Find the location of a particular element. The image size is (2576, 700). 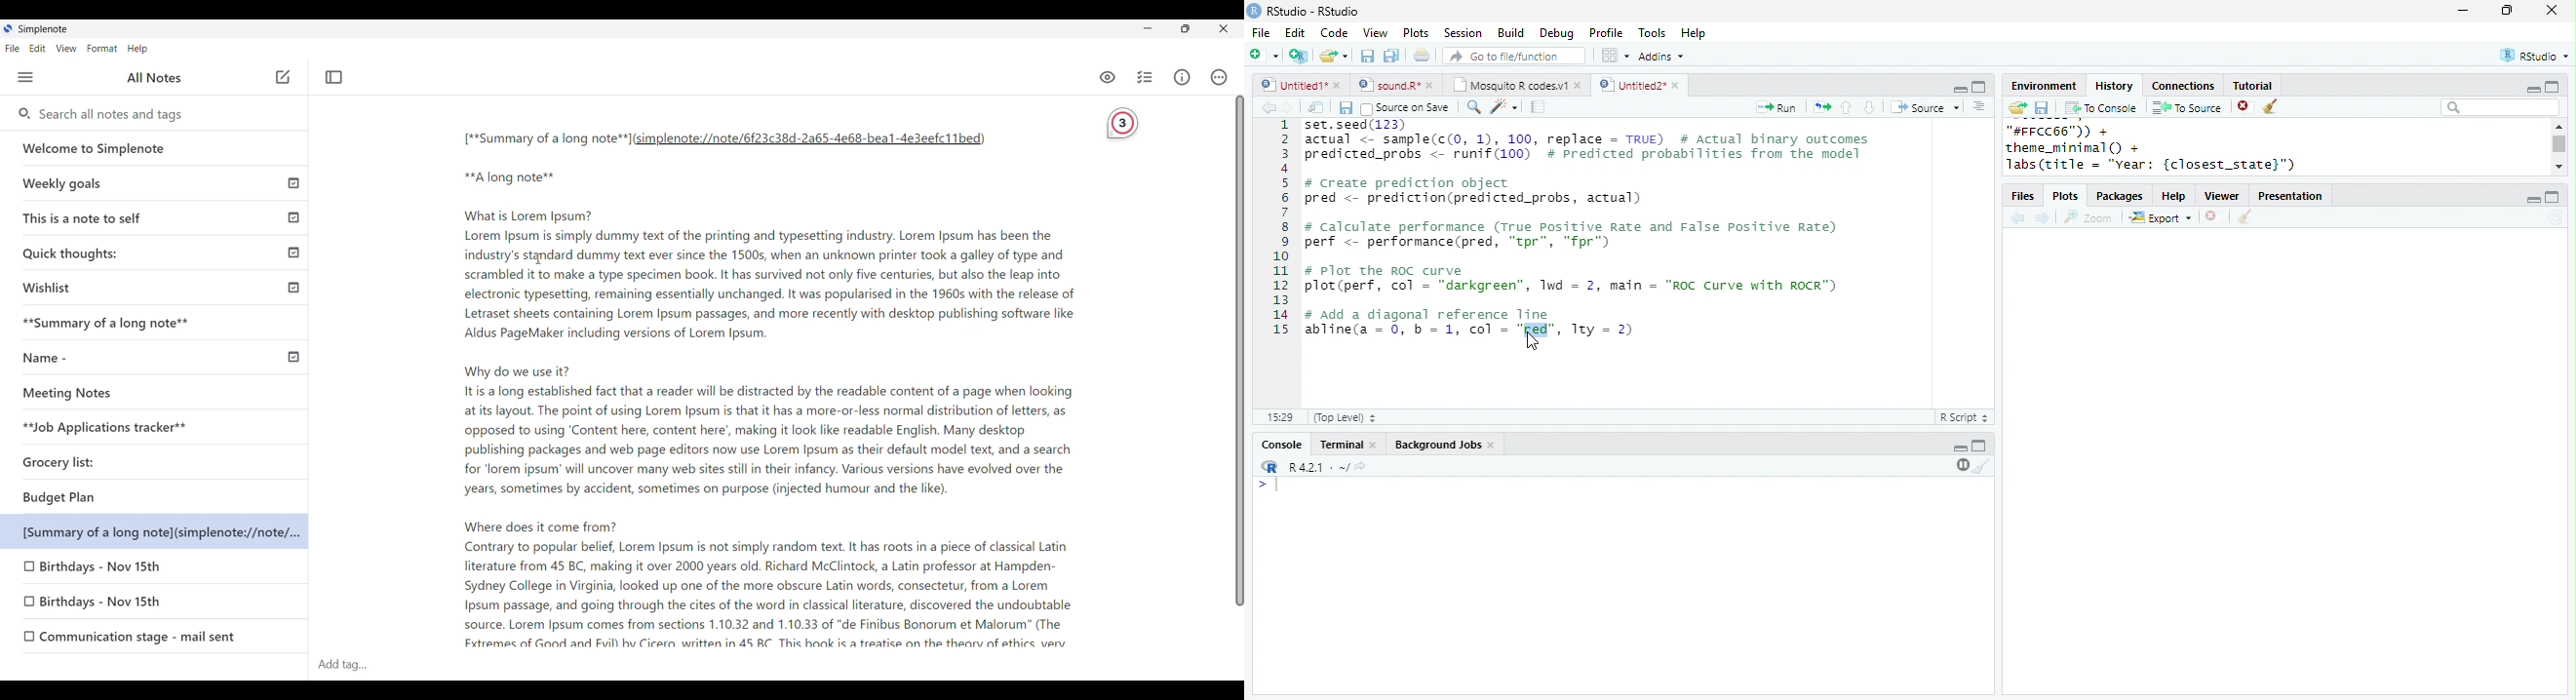

clear is located at coordinates (2272, 107).